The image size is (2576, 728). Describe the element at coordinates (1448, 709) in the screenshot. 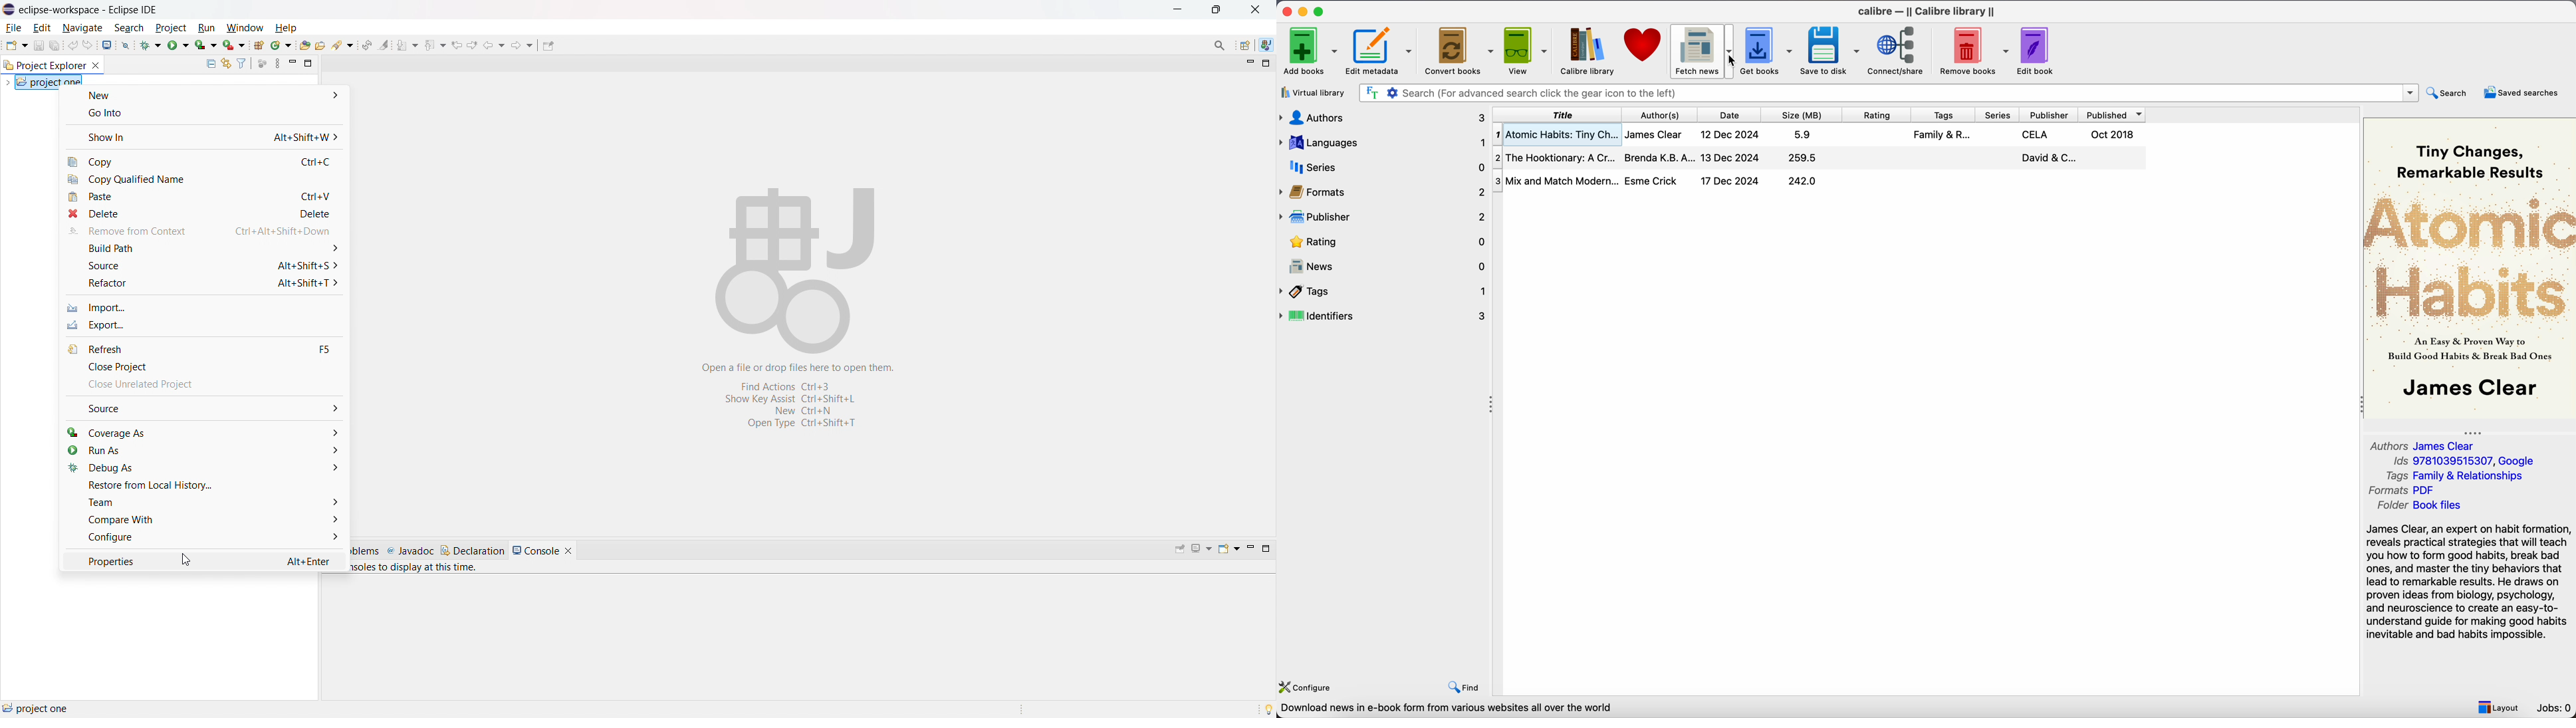

I see `Download news in e-book form from various websites all over the world` at that location.